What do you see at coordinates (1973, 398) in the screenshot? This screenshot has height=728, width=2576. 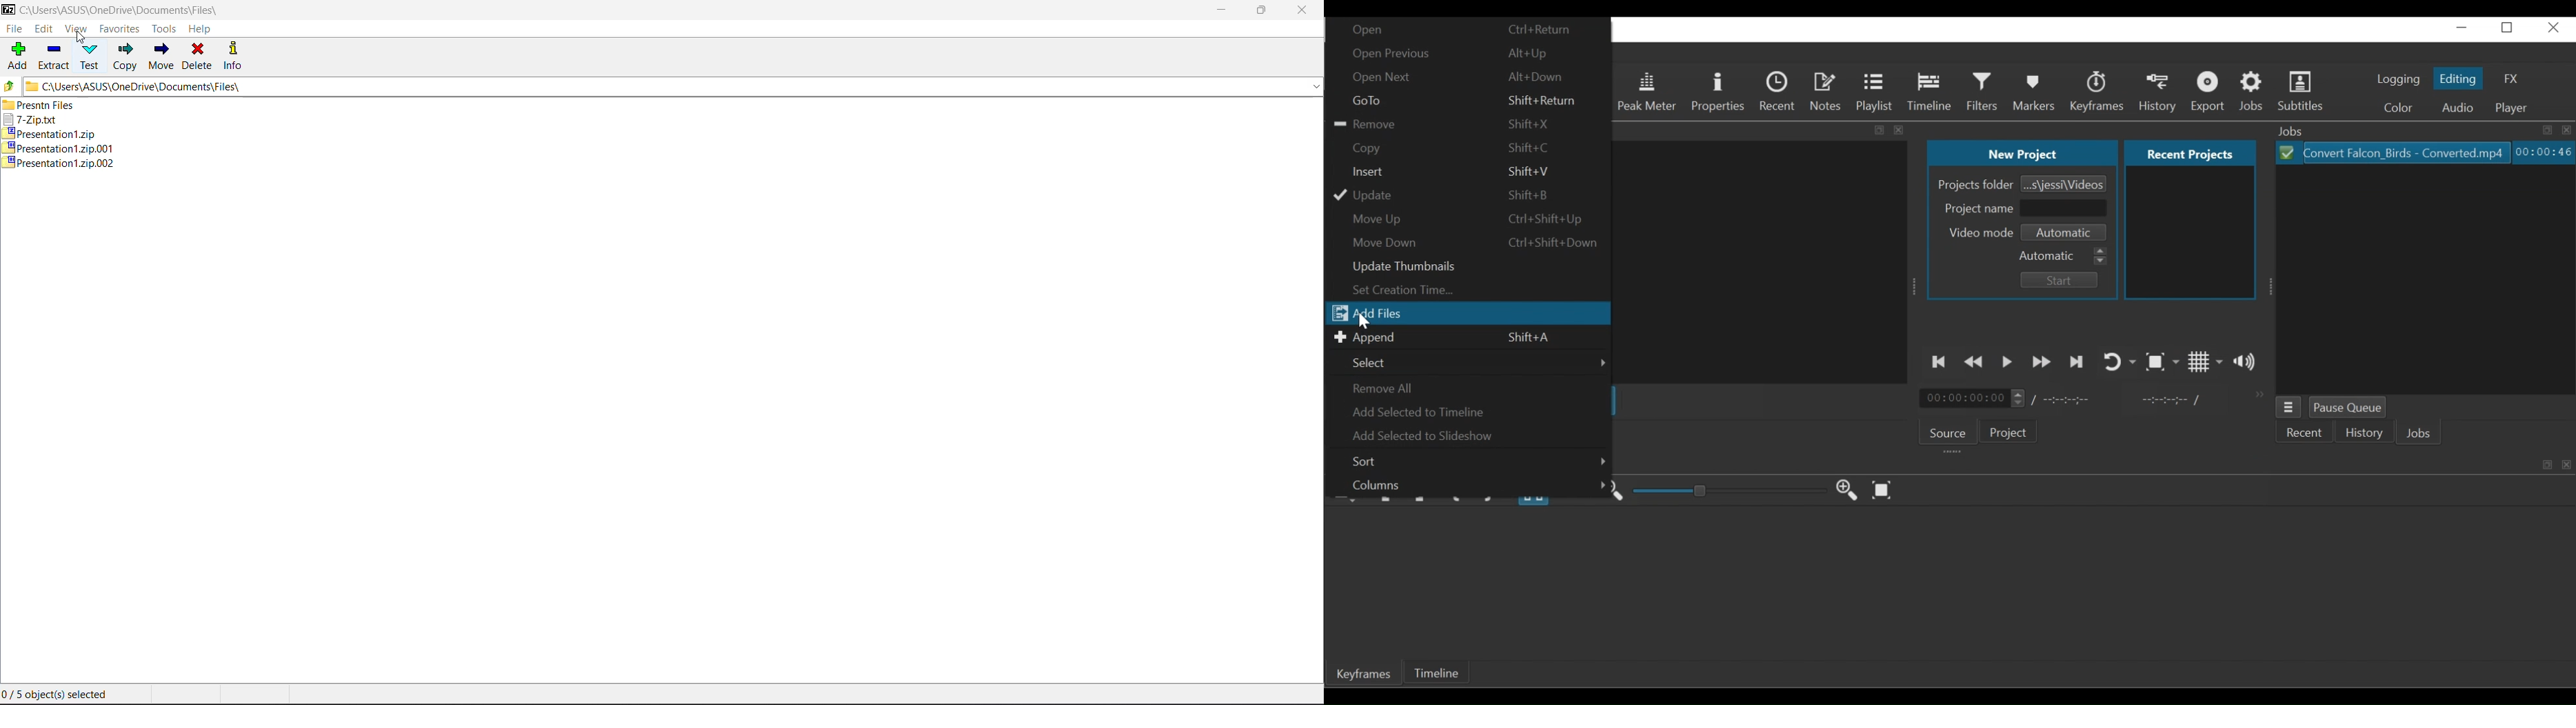 I see `Current position` at bounding box center [1973, 398].